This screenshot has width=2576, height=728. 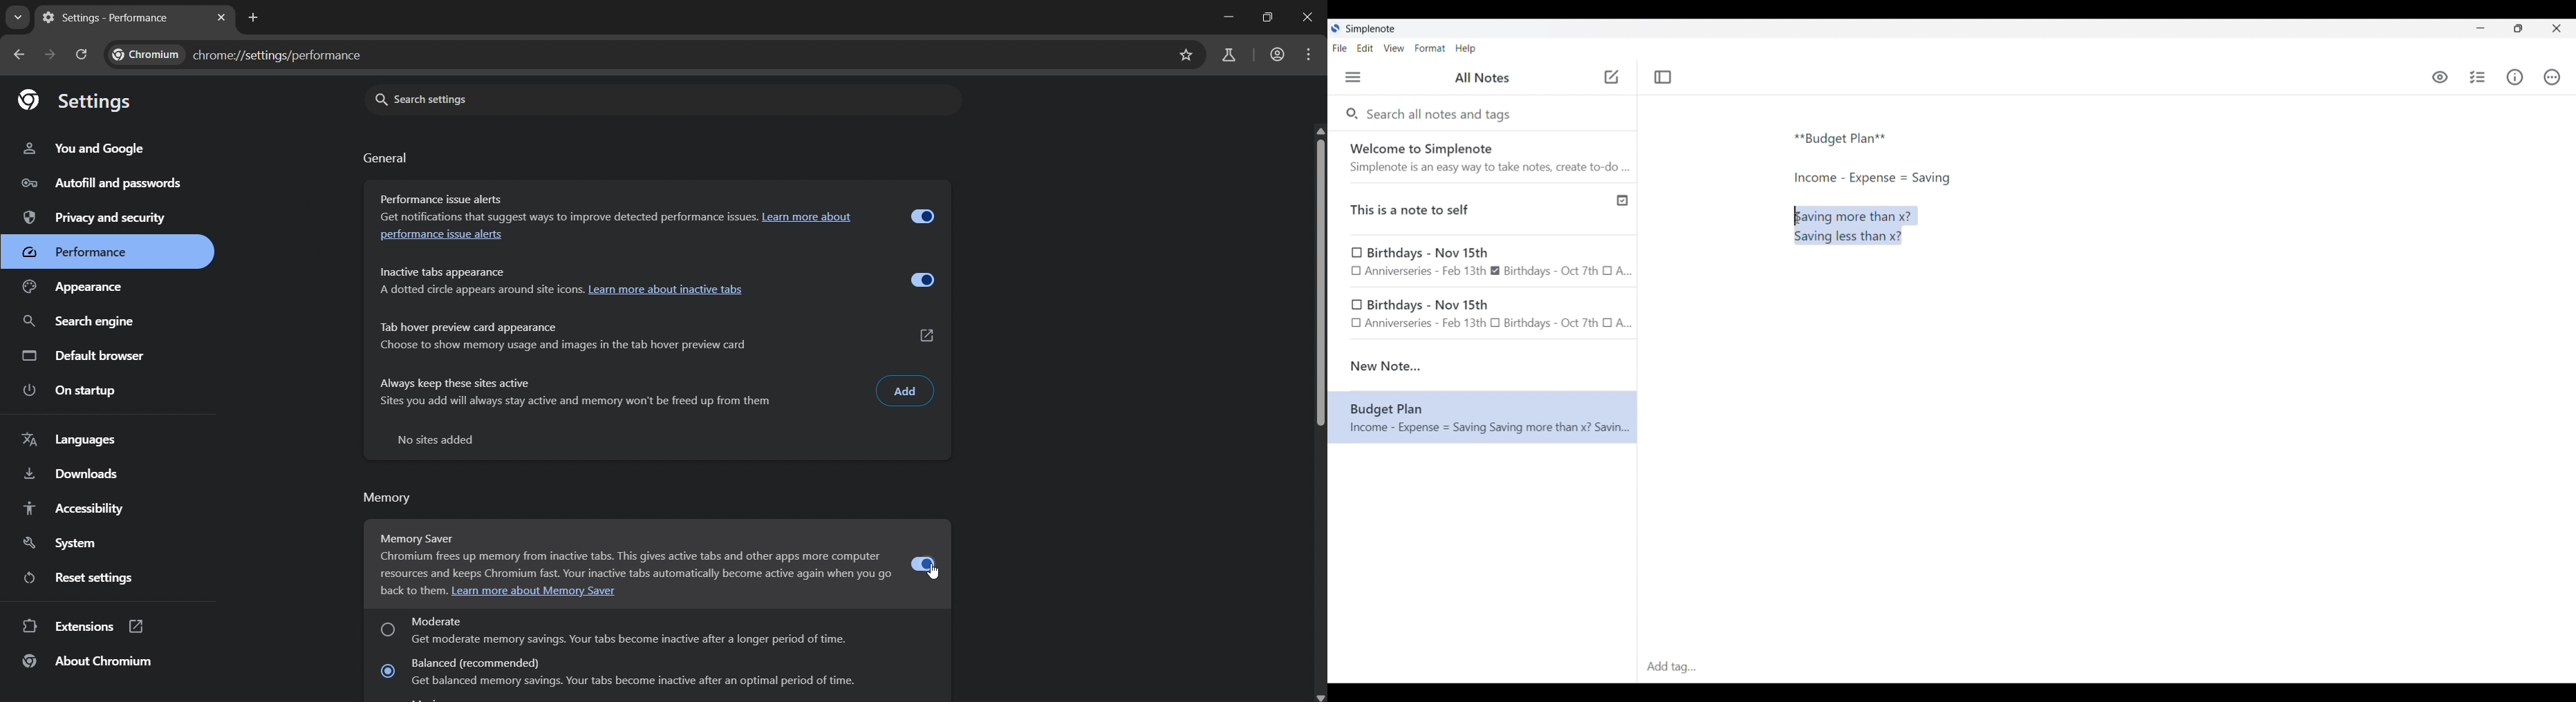 What do you see at coordinates (1484, 209) in the screenshot?
I see `Published note indicated by check icon` at bounding box center [1484, 209].